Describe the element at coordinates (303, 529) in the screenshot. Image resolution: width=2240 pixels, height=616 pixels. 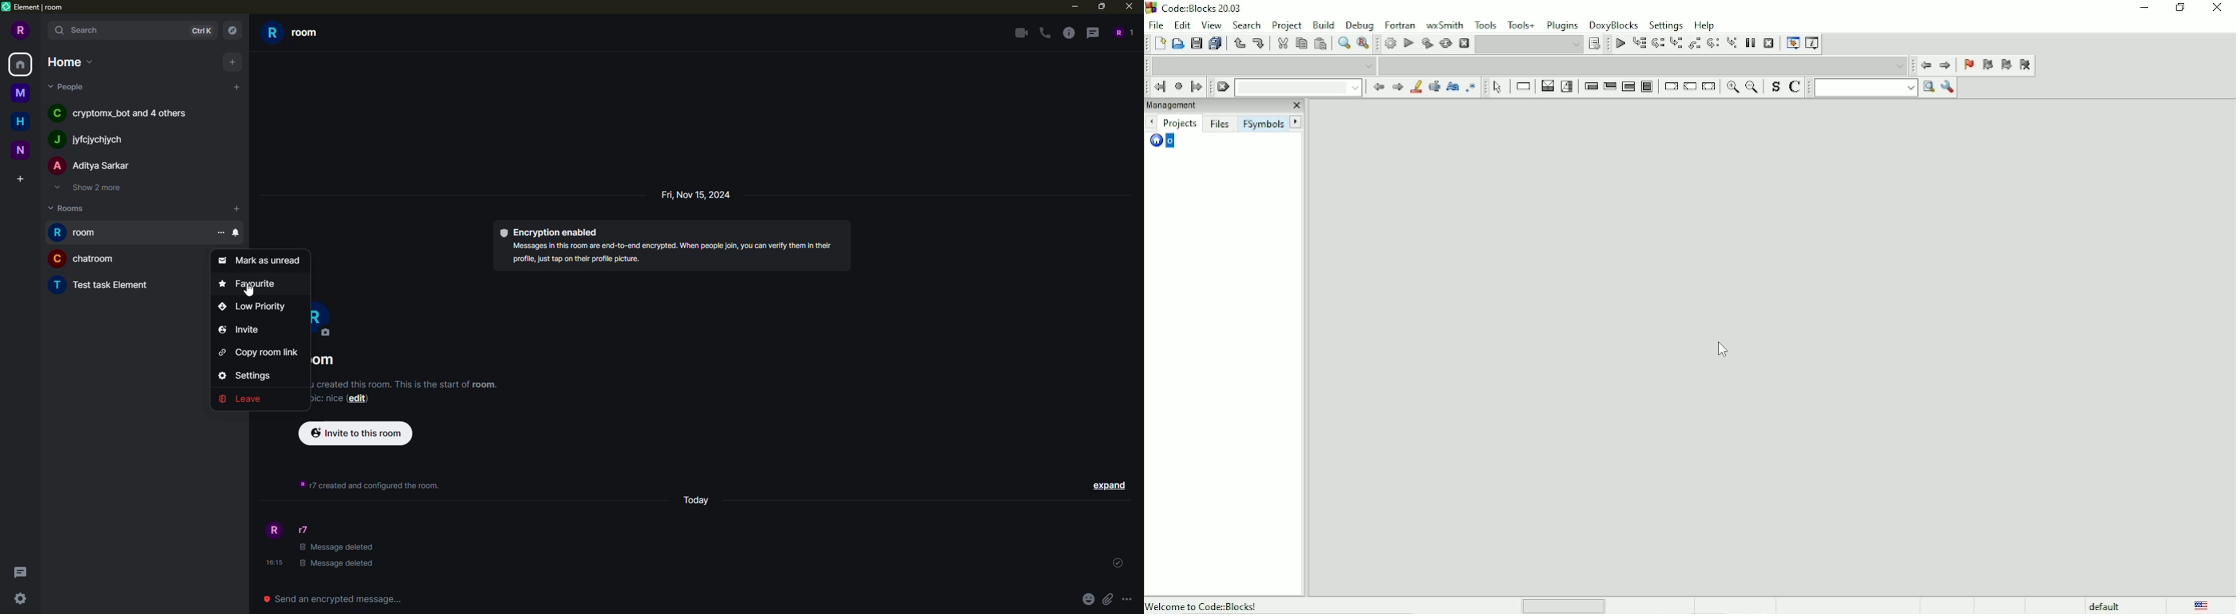
I see `r7` at that location.